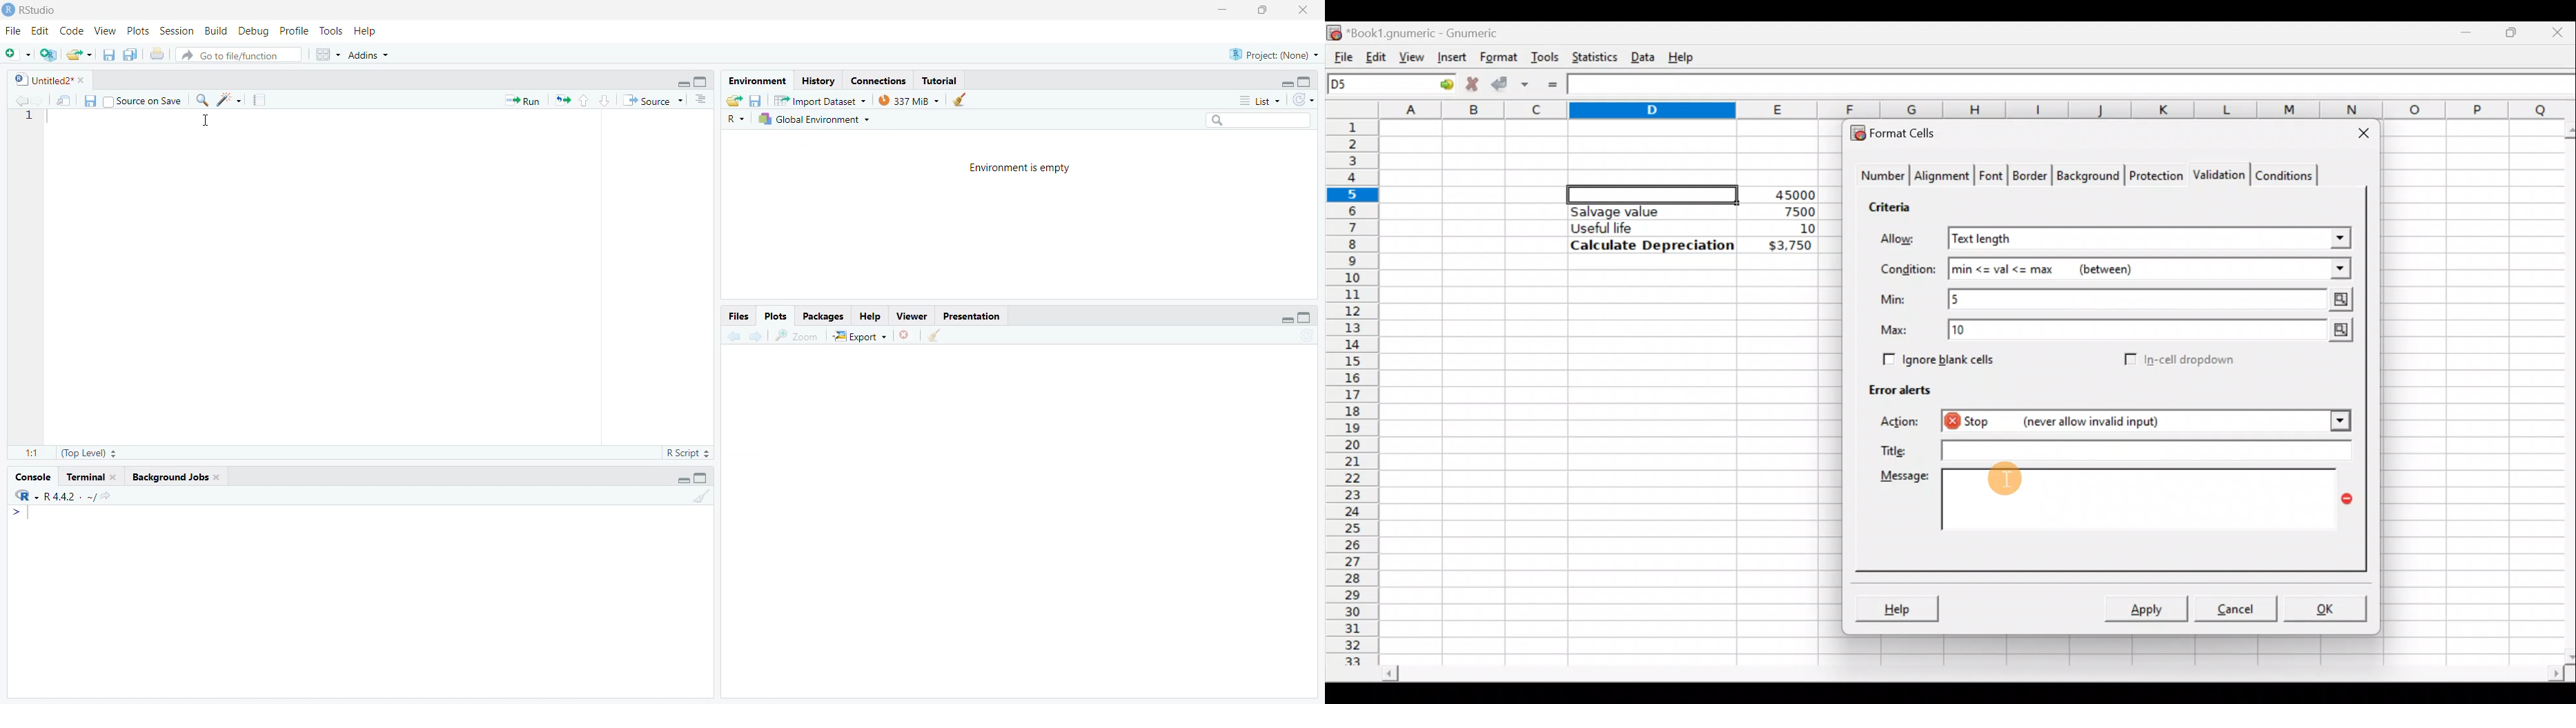 The image size is (2576, 728). What do you see at coordinates (1683, 56) in the screenshot?
I see `Help` at bounding box center [1683, 56].